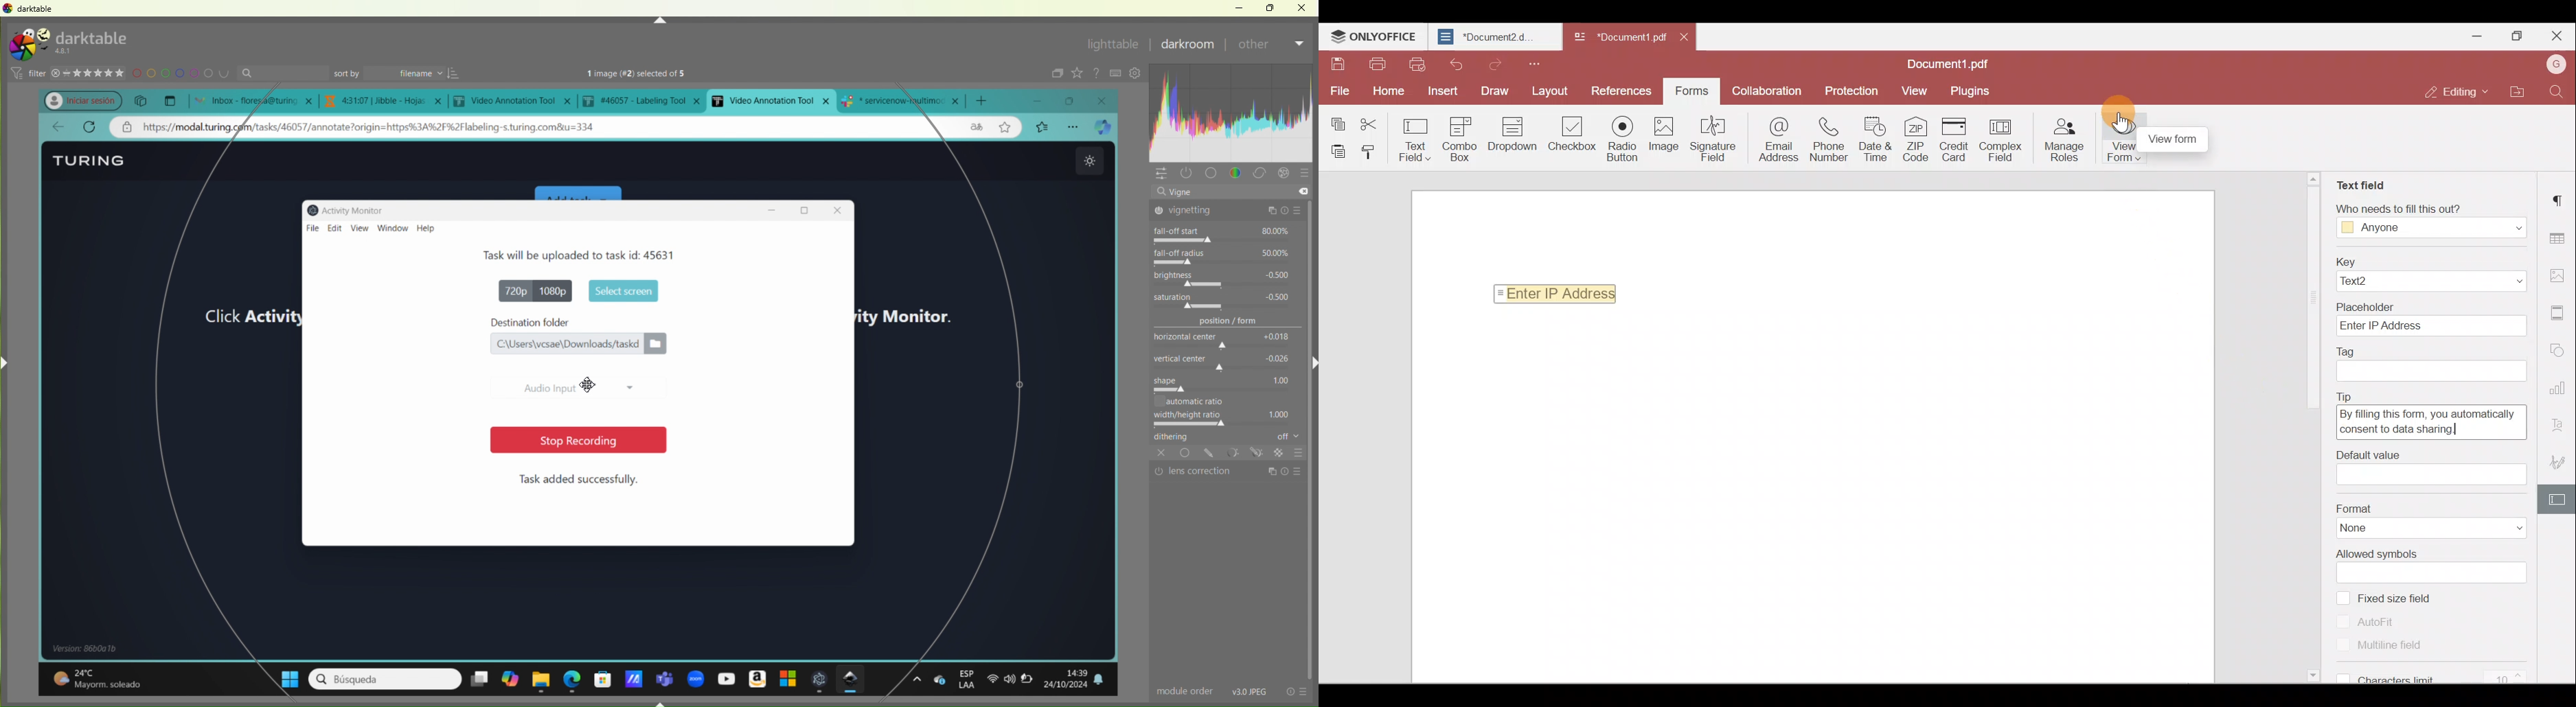  What do you see at coordinates (1495, 64) in the screenshot?
I see `Redo` at bounding box center [1495, 64].